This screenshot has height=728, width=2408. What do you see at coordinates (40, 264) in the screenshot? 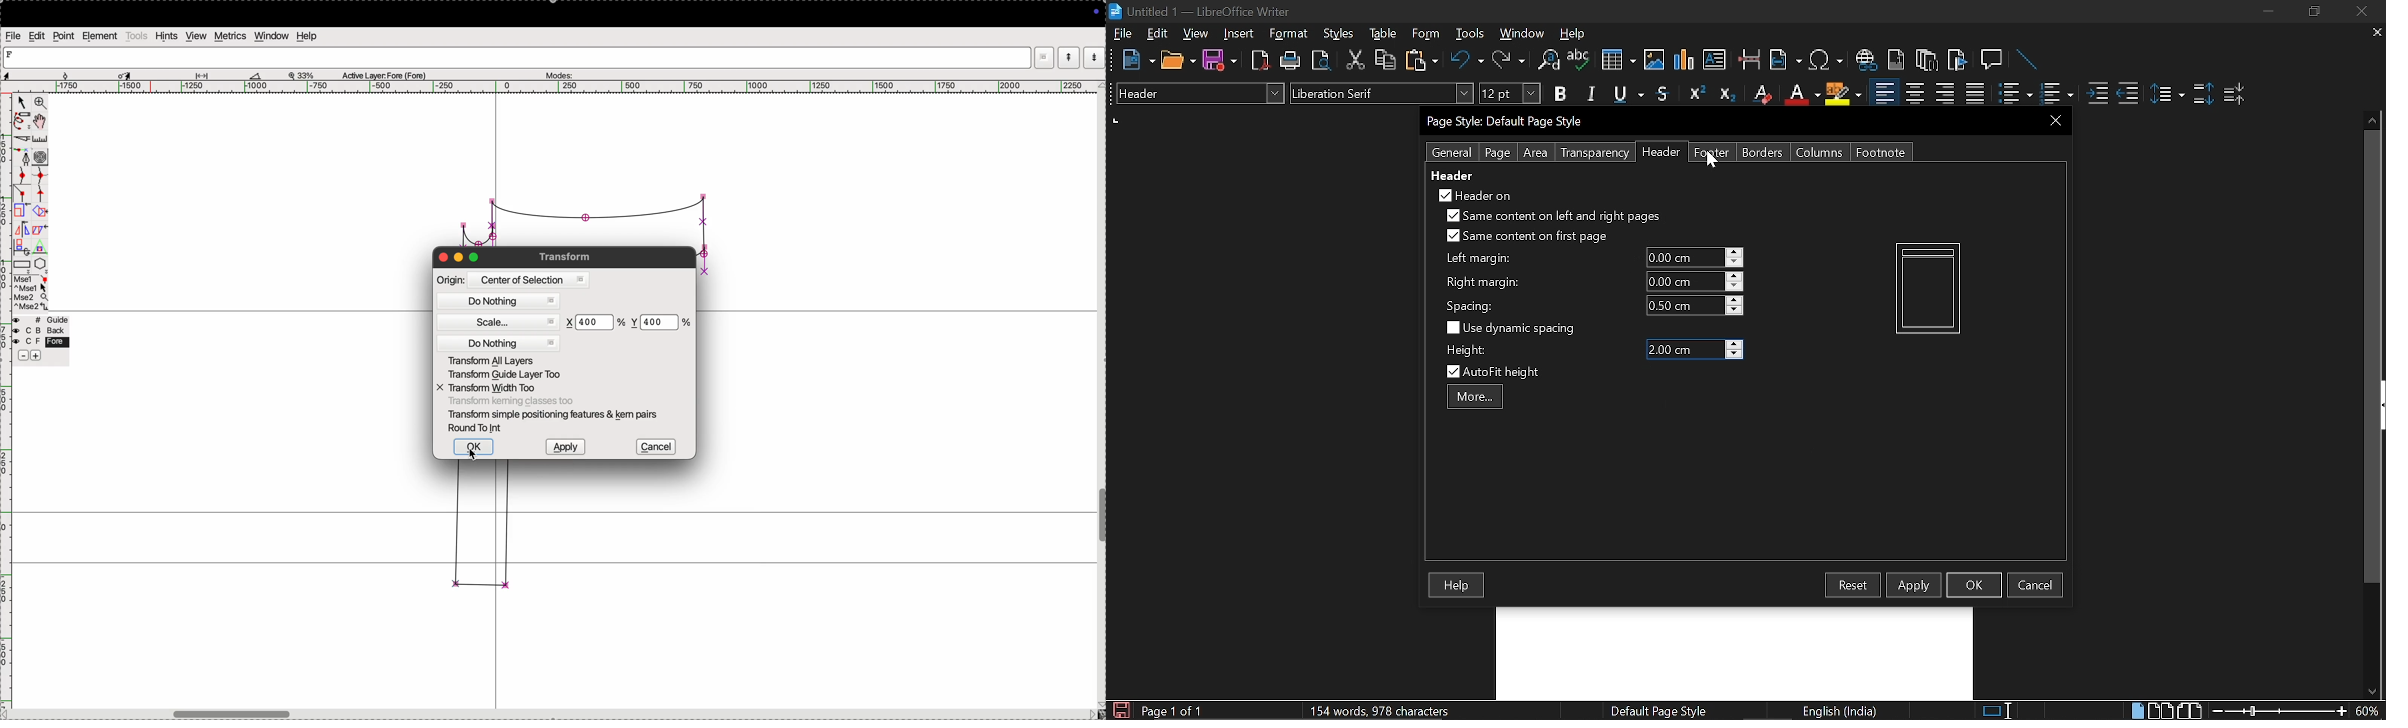
I see `pentagon` at bounding box center [40, 264].